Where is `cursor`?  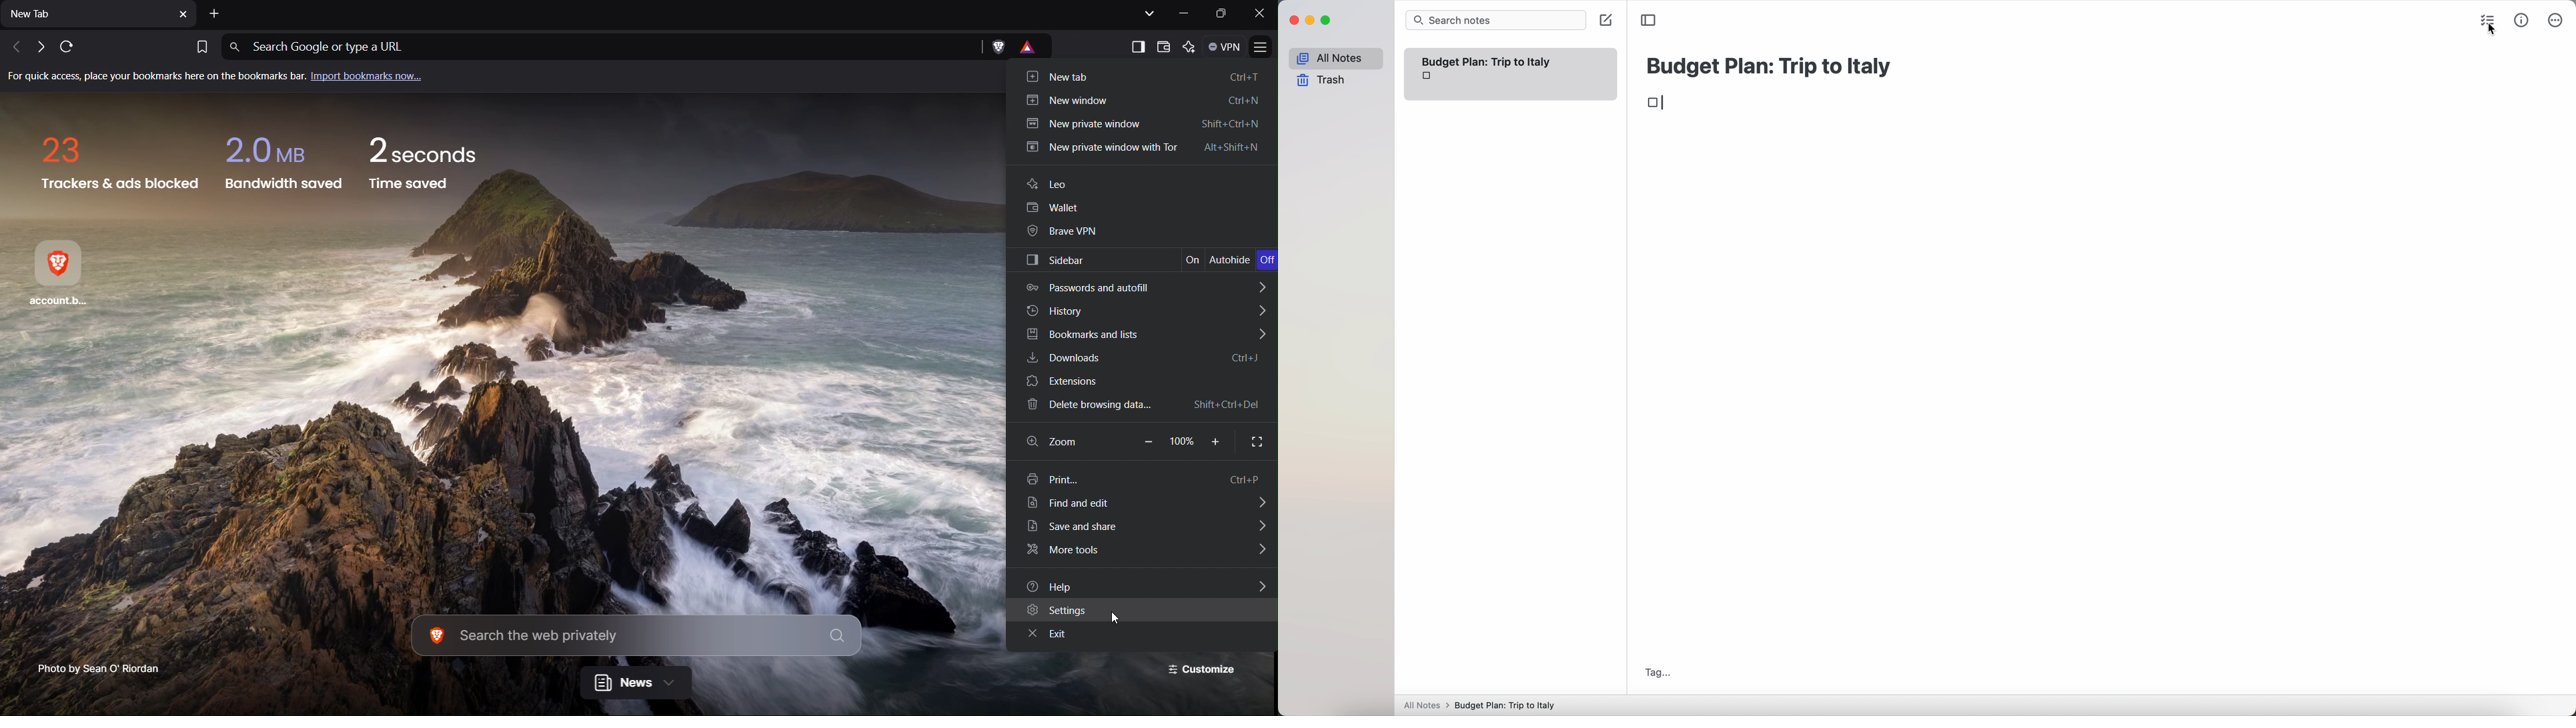 cursor is located at coordinates (1119, 616).